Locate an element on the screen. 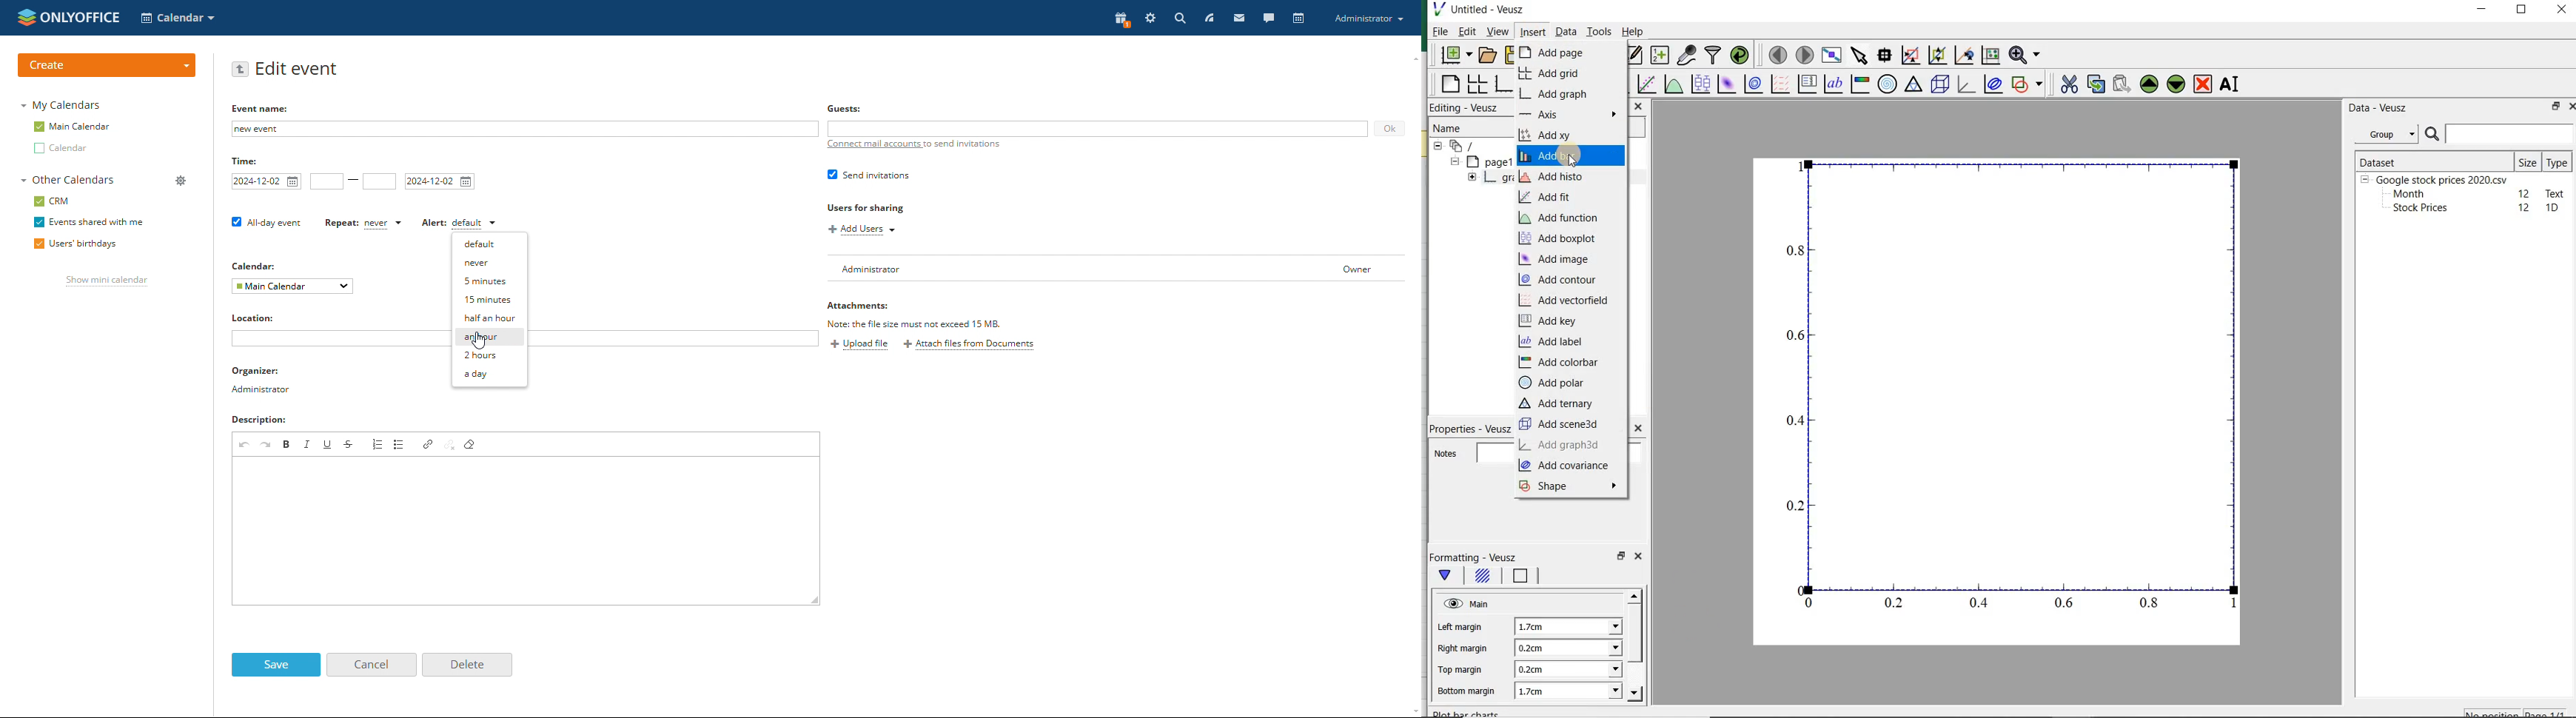 This screenshot has height=728, width=2576. bold is located at coordinates (286, 444).